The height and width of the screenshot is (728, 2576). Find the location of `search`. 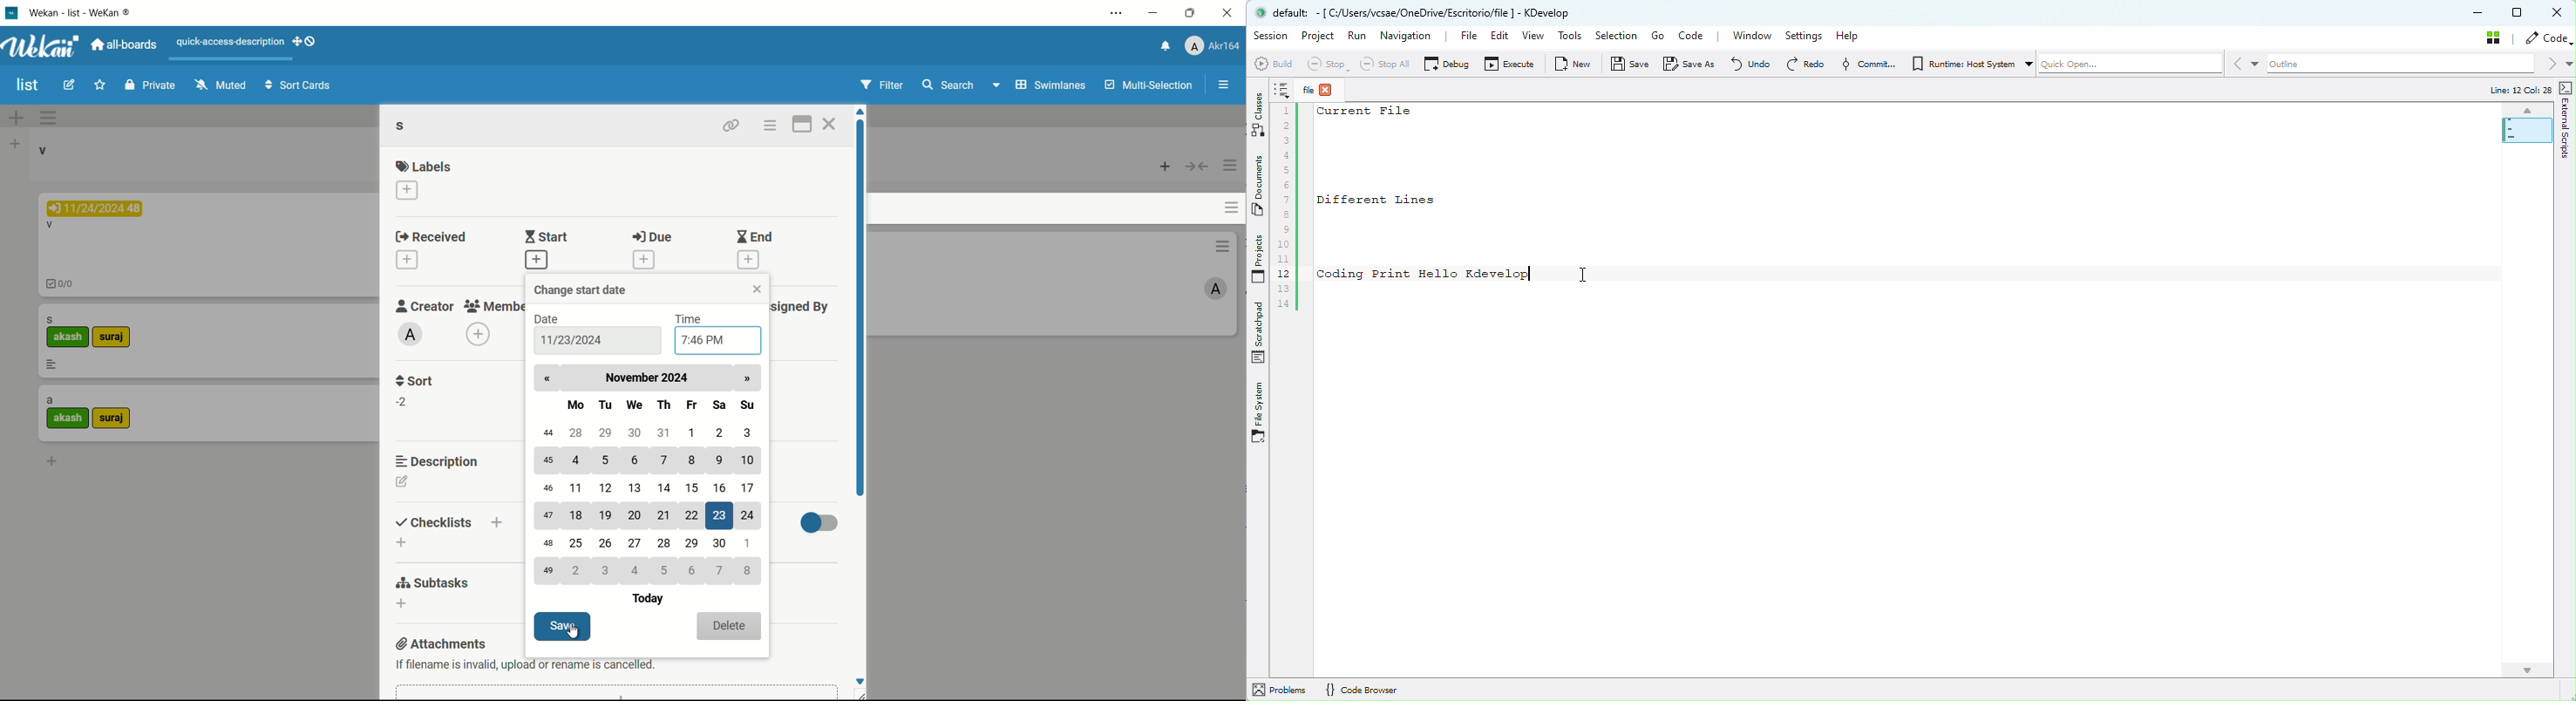

search is located at coordinates (947, 84).